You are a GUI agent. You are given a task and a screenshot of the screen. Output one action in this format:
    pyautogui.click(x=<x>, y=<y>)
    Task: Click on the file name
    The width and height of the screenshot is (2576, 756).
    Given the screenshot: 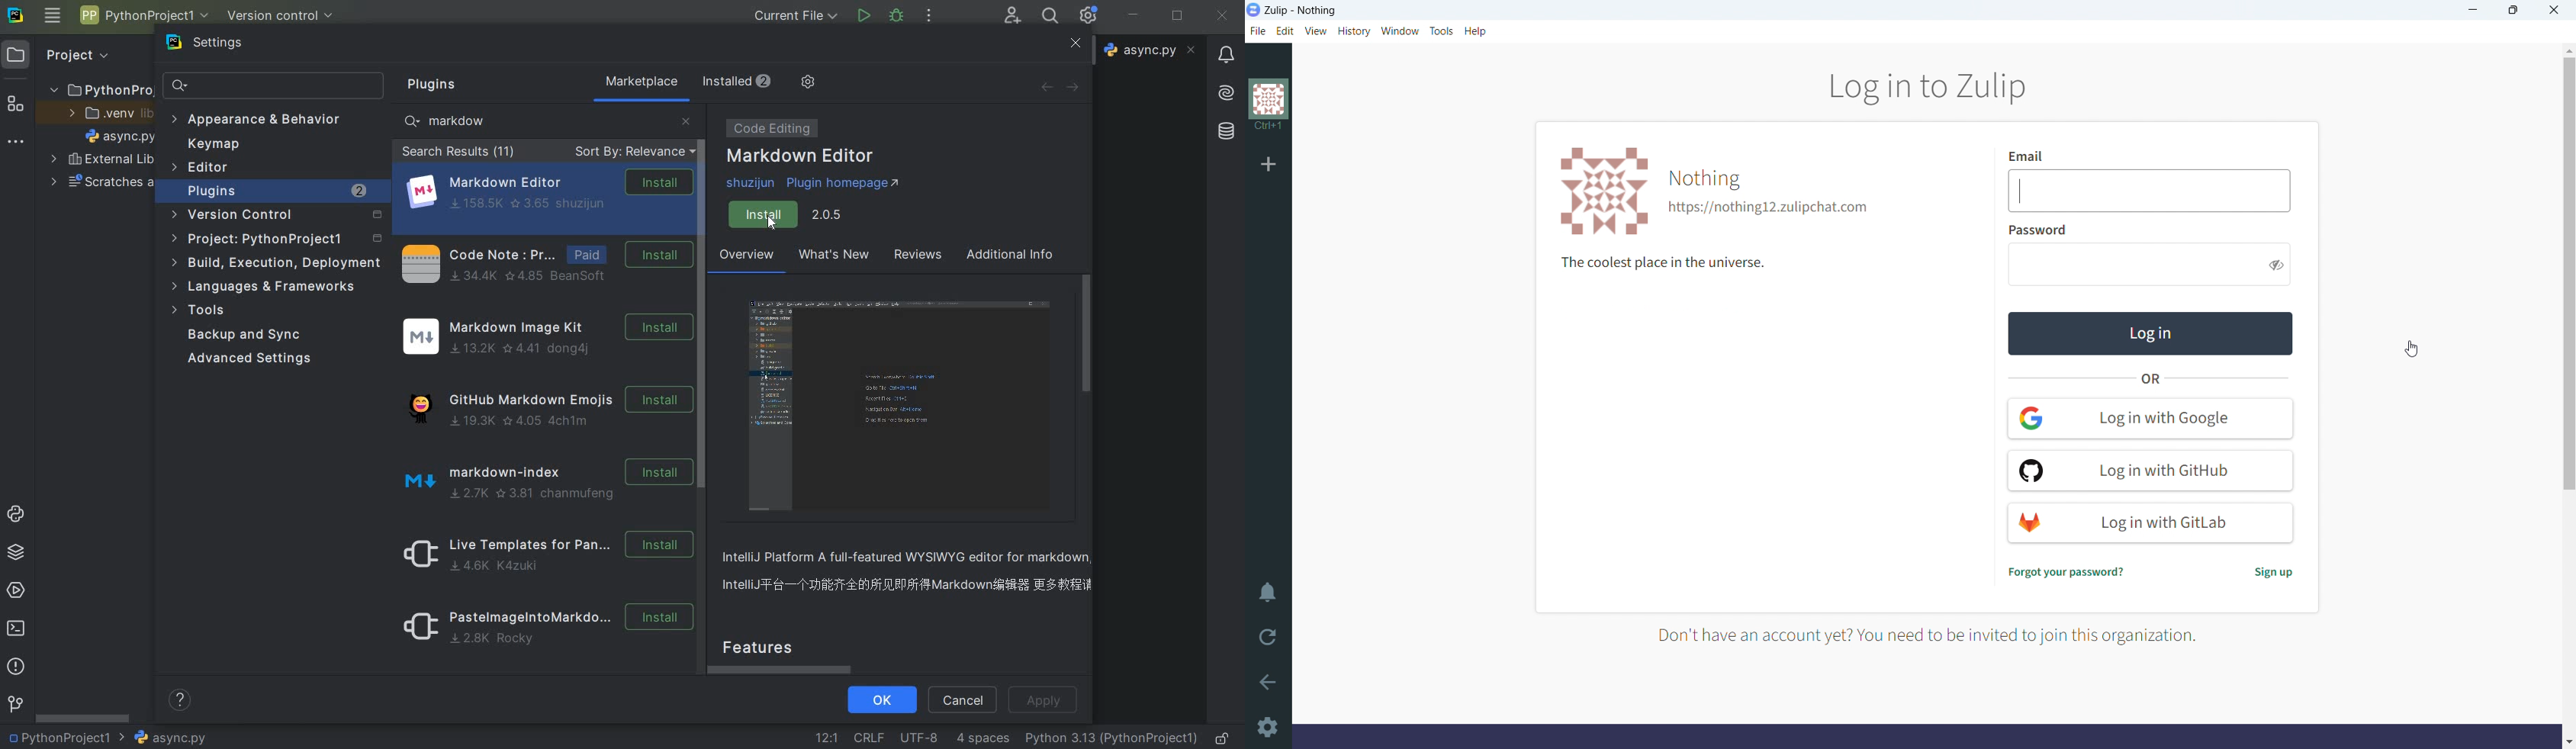 What is the action you would take?
    pyautogui.click(x=1150, y=50)
    